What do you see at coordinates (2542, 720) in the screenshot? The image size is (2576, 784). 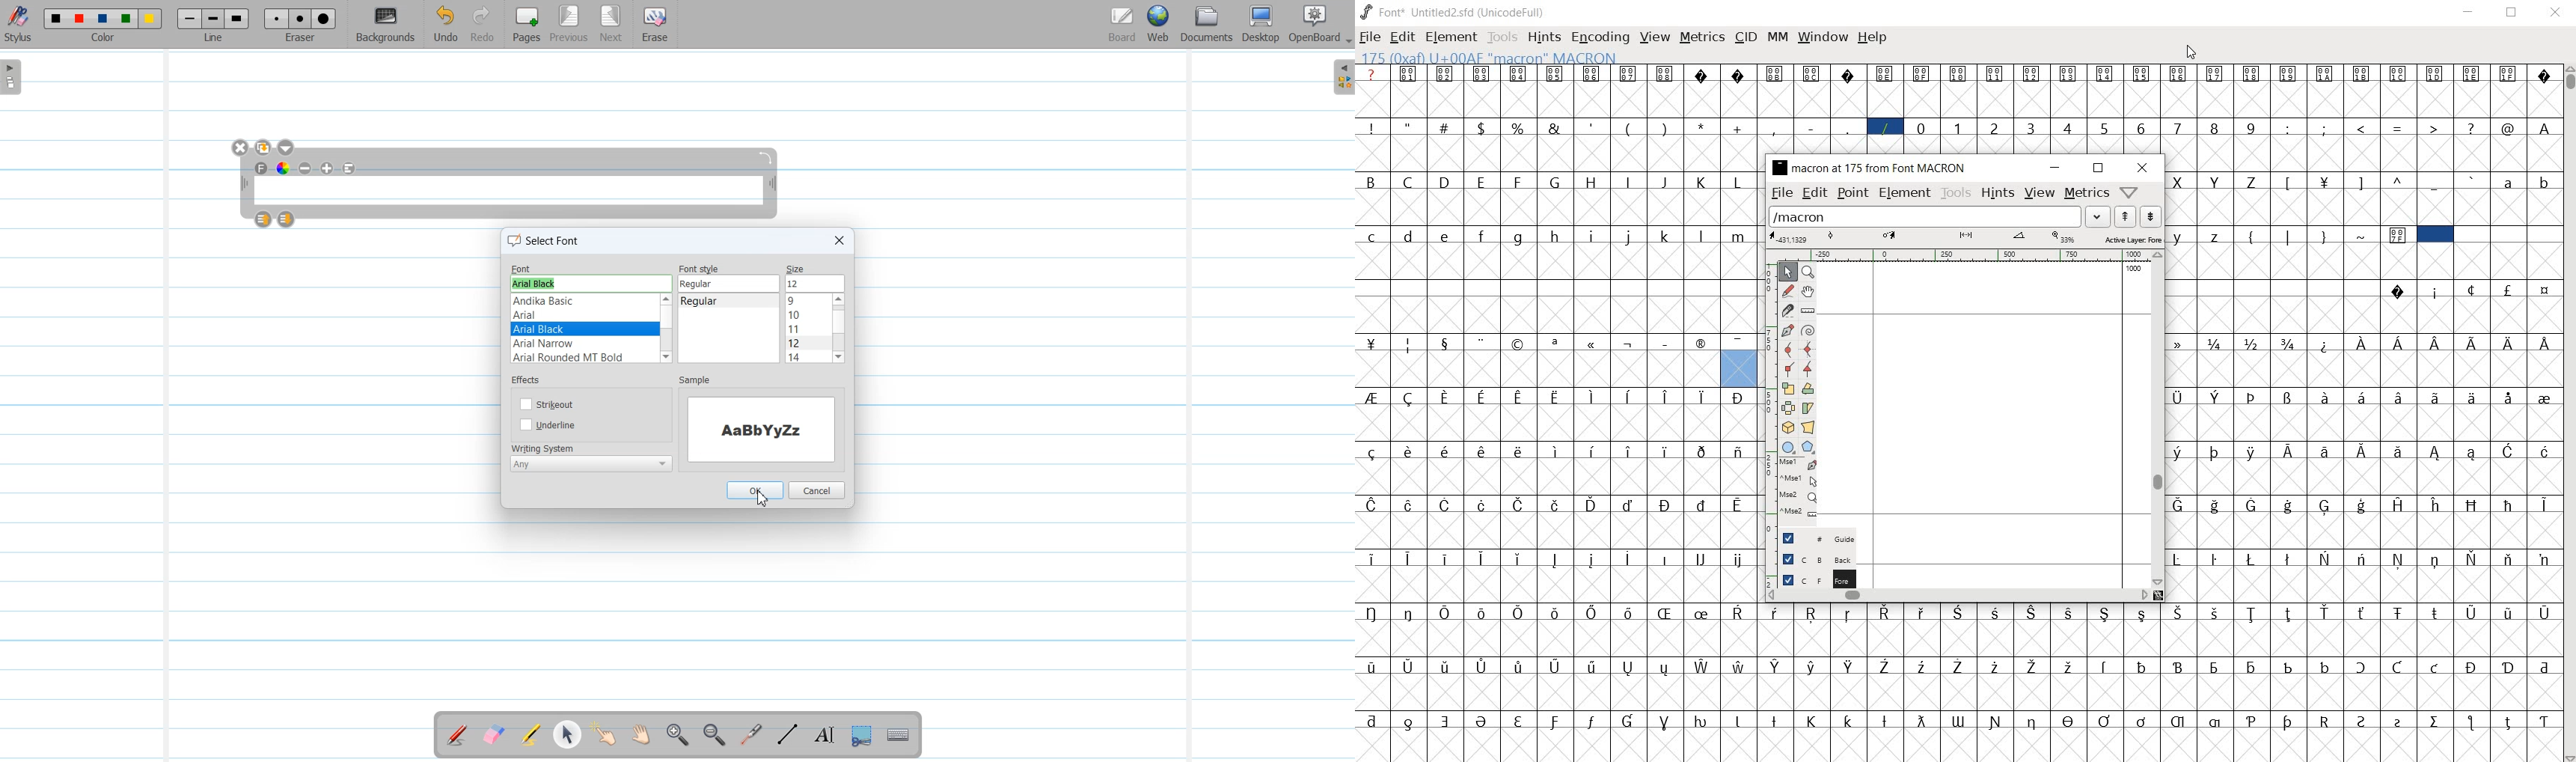 I see `Symbol` at bounding box center [2542, 720].